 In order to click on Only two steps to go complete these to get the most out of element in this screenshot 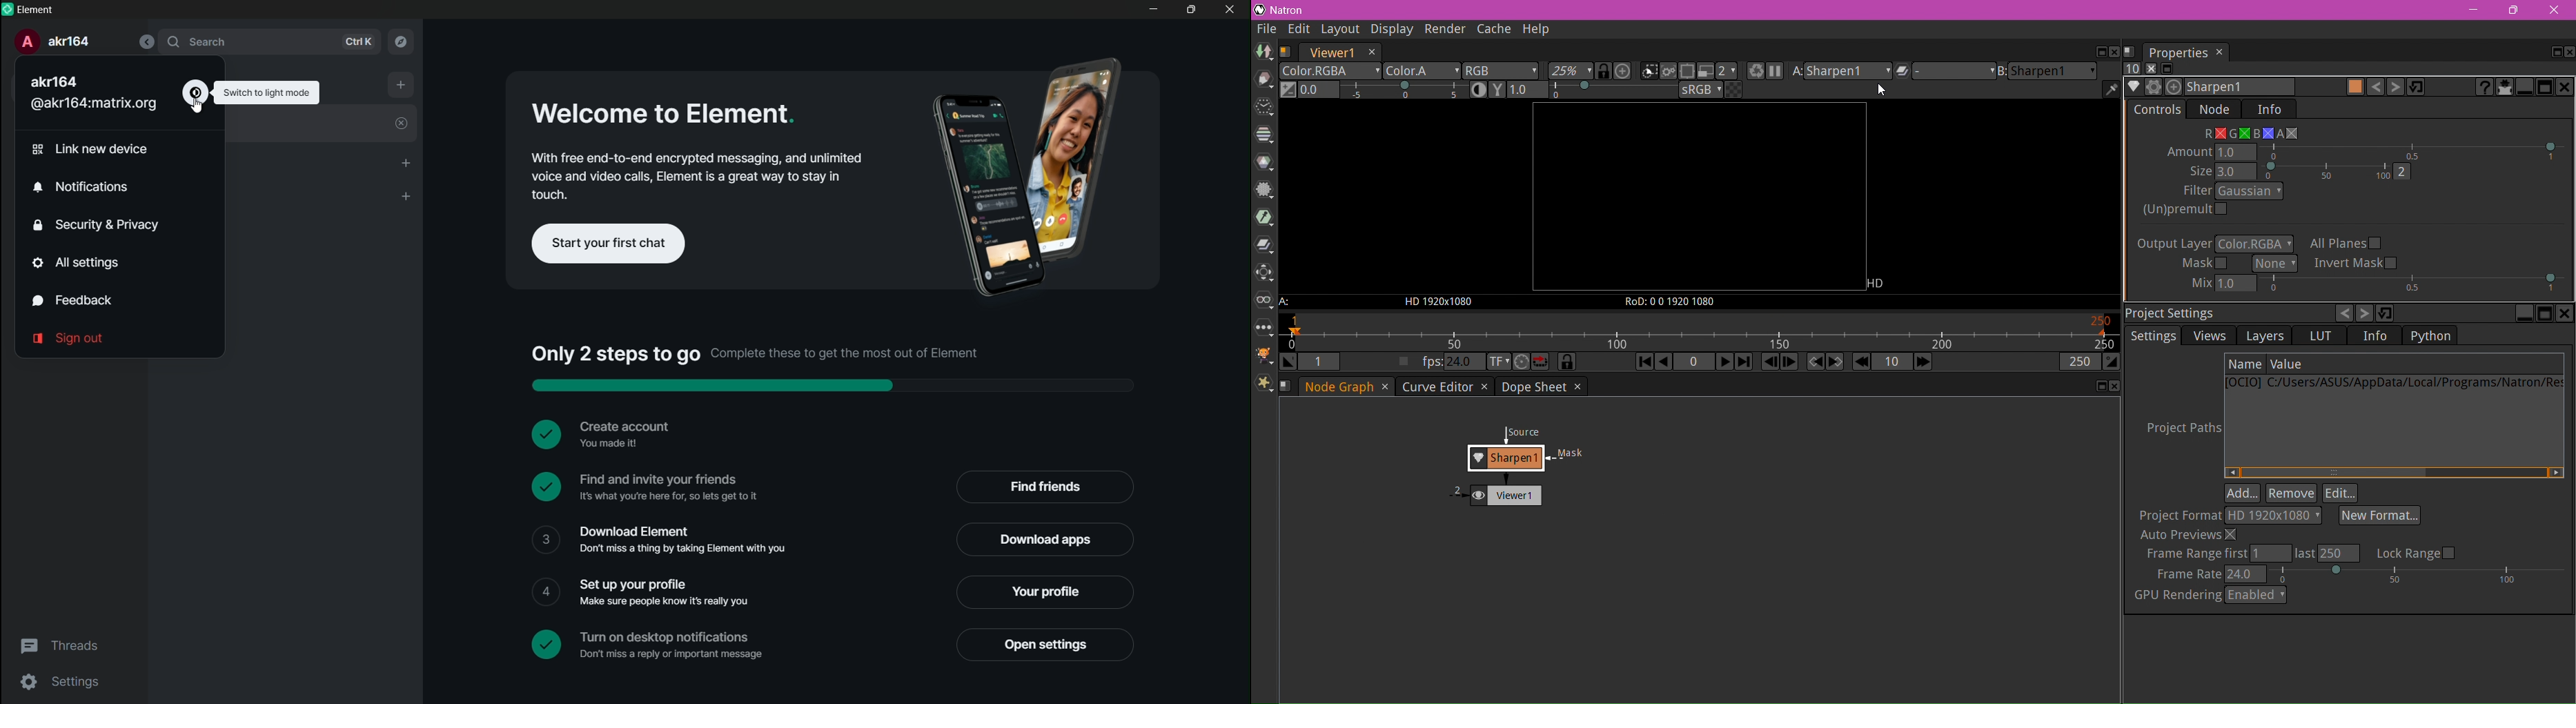, I will do `click(757, 355)`.